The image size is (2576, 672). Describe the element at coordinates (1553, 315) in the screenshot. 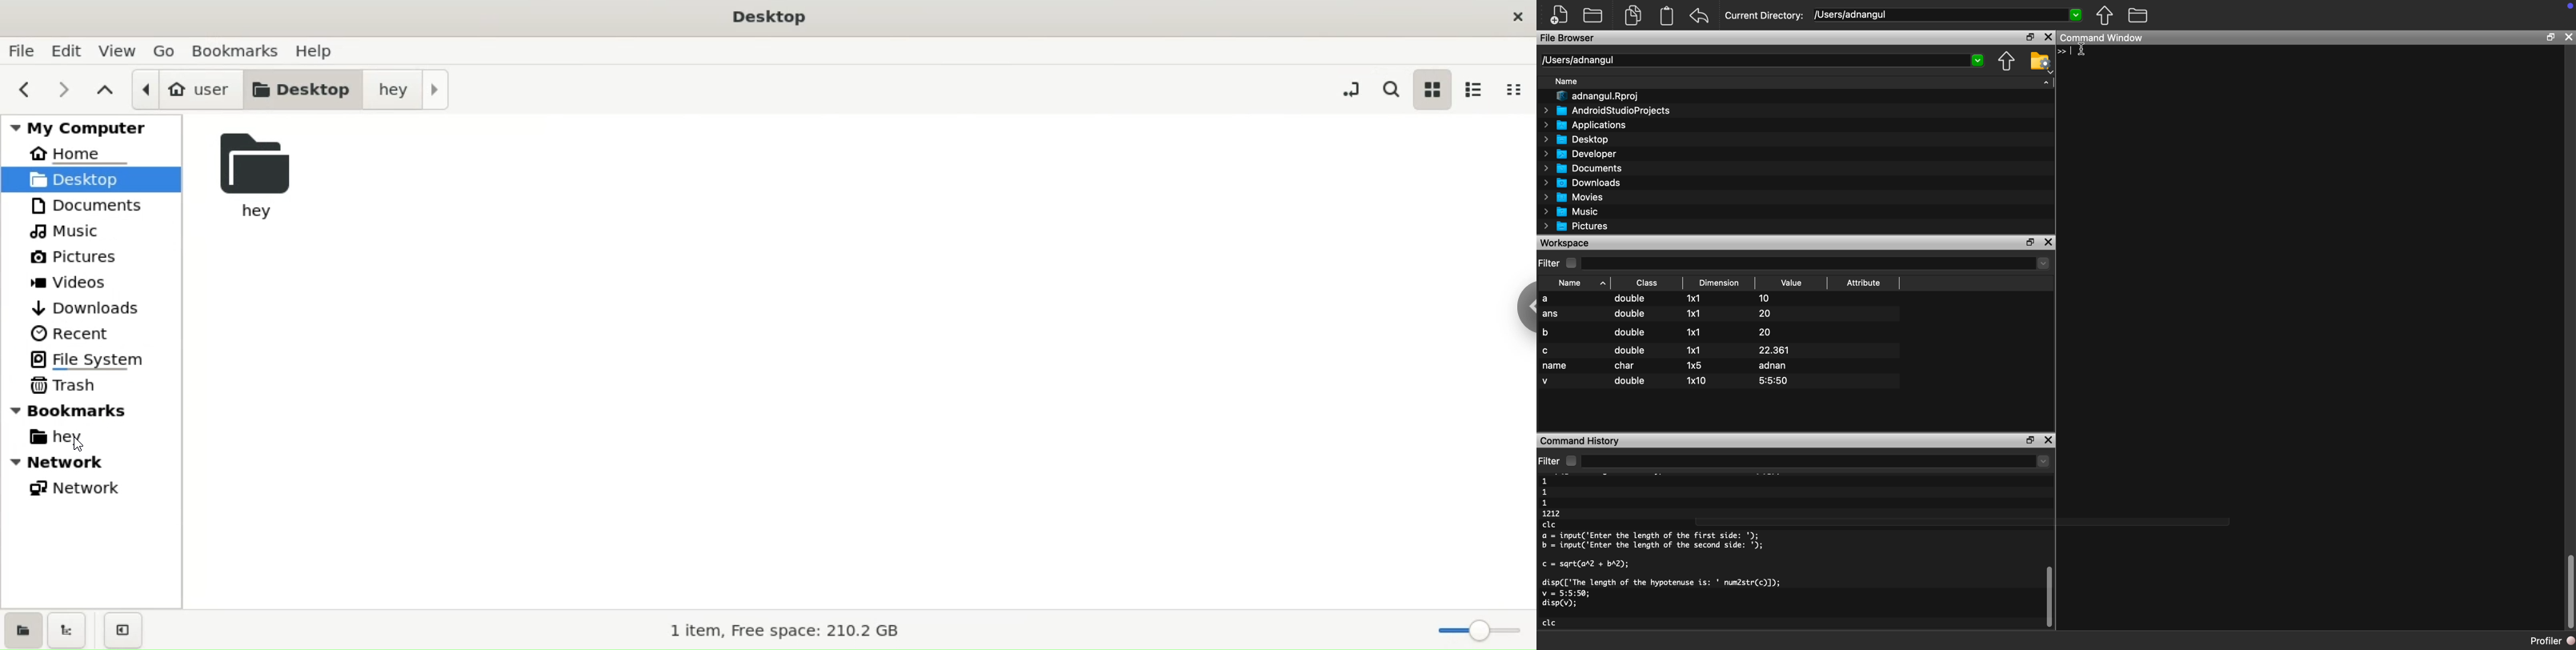

I see `ans` at that location.